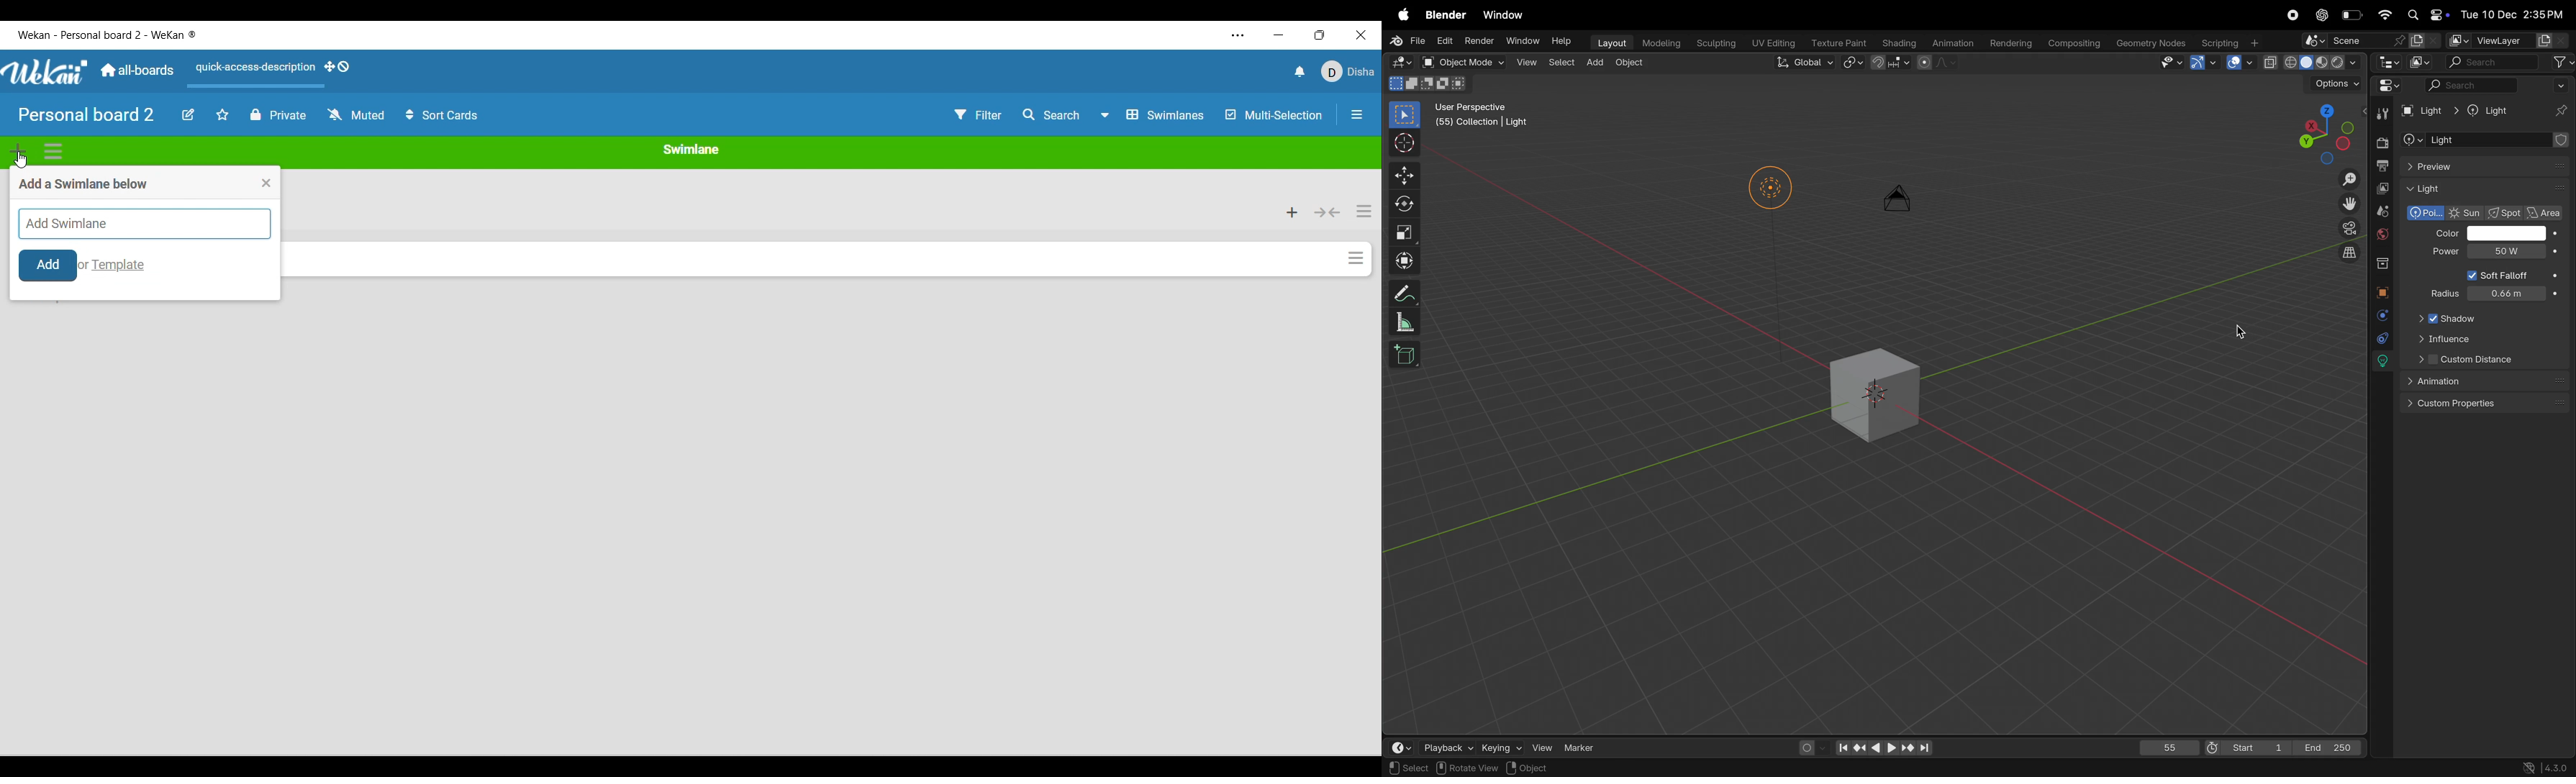  I want to click on record, so click(2293, 15).